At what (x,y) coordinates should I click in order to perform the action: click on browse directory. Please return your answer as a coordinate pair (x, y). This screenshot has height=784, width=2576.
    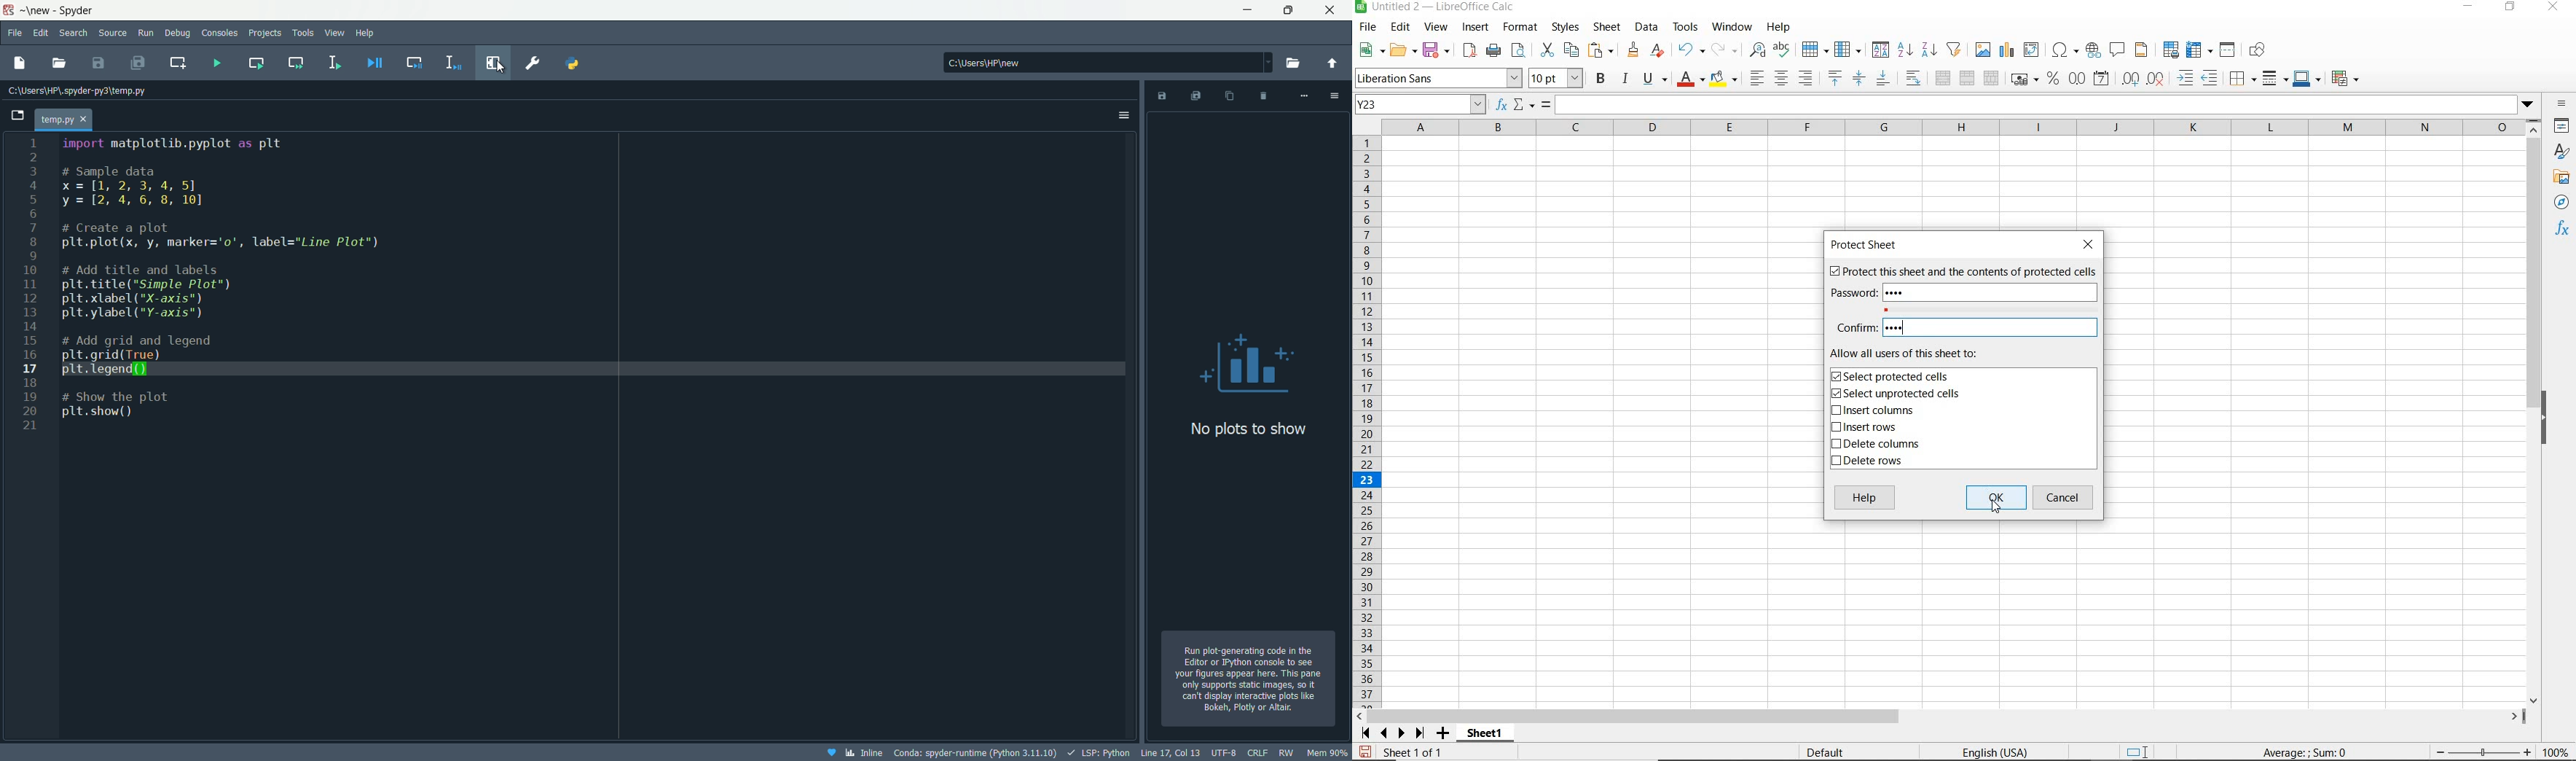
    Looking at the image, I should click on (1292, 63).